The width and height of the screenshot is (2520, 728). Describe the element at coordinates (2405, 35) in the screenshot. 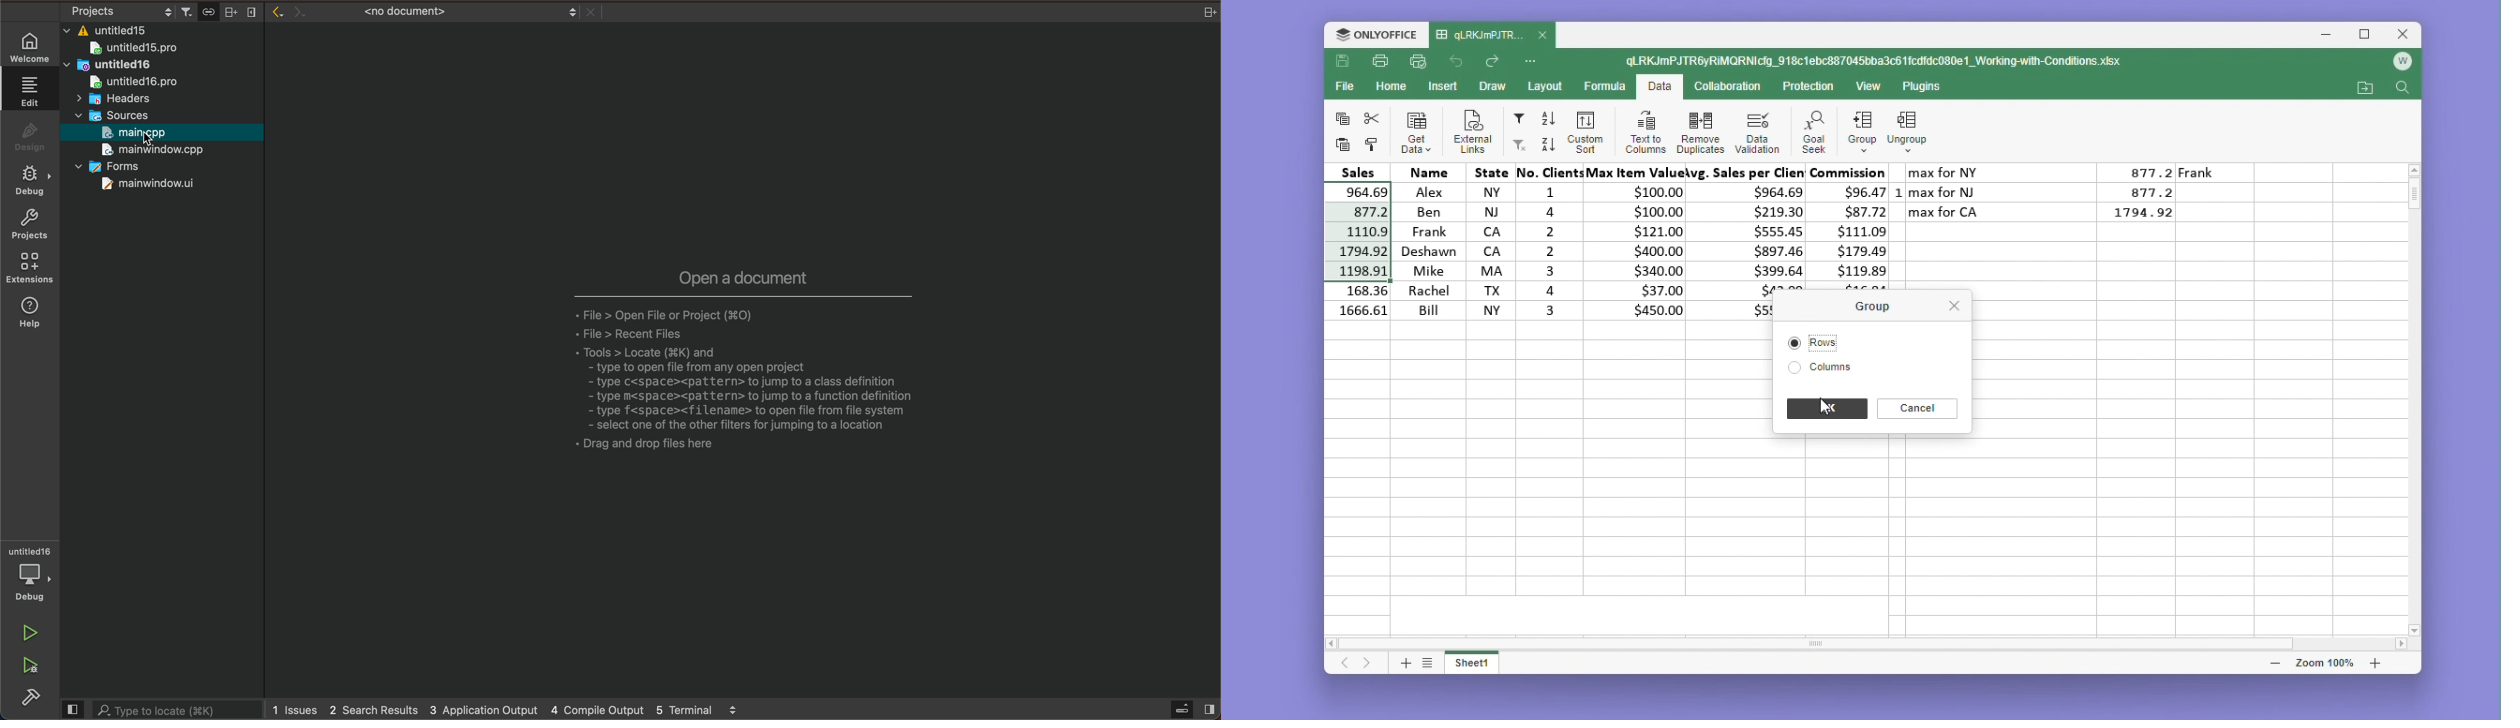

I see `Close` at that location.